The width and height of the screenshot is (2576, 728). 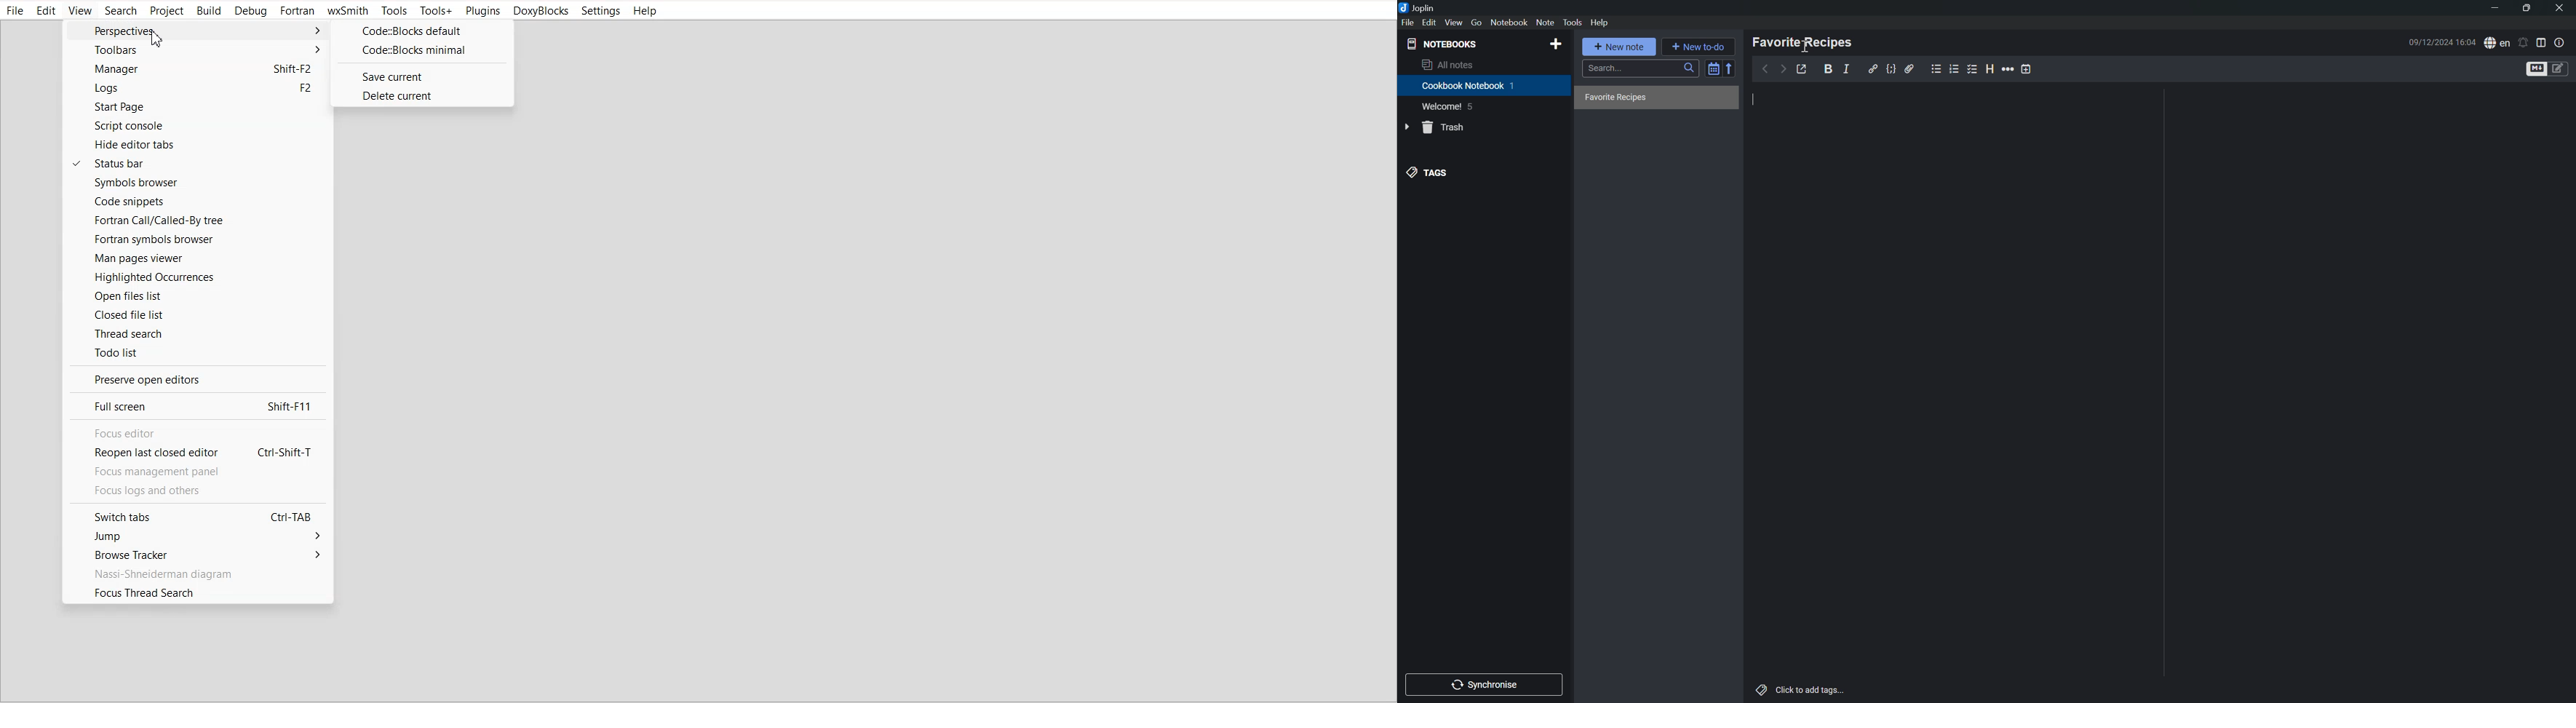 What do you see at coordinates (1804, 41) in the screenshot?
I see `Favorite Recipes` at bounding box center [1804, 41].